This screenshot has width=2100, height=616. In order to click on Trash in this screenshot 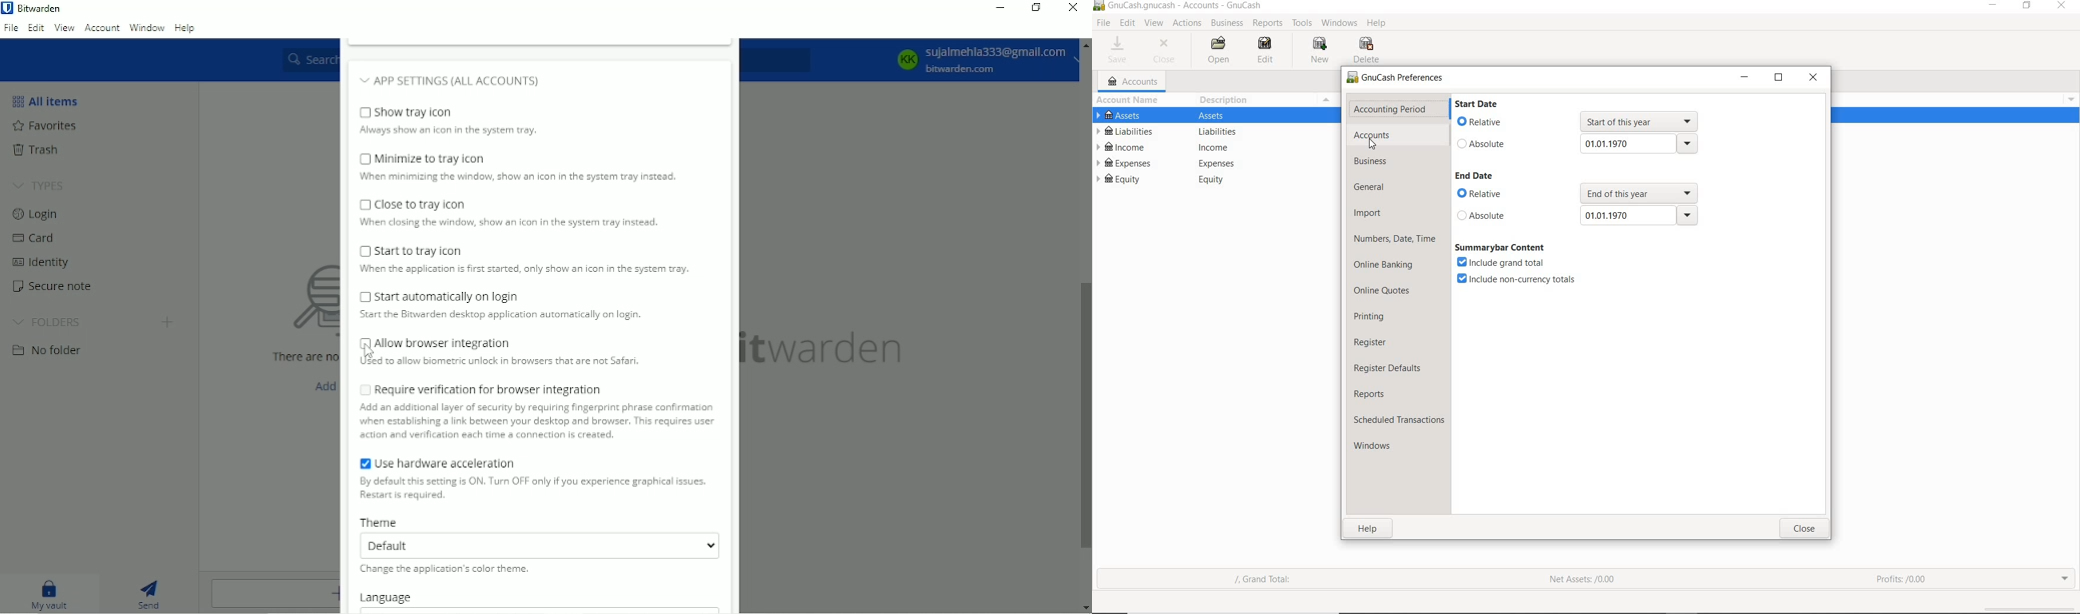, I will do `click(36, 150)`.